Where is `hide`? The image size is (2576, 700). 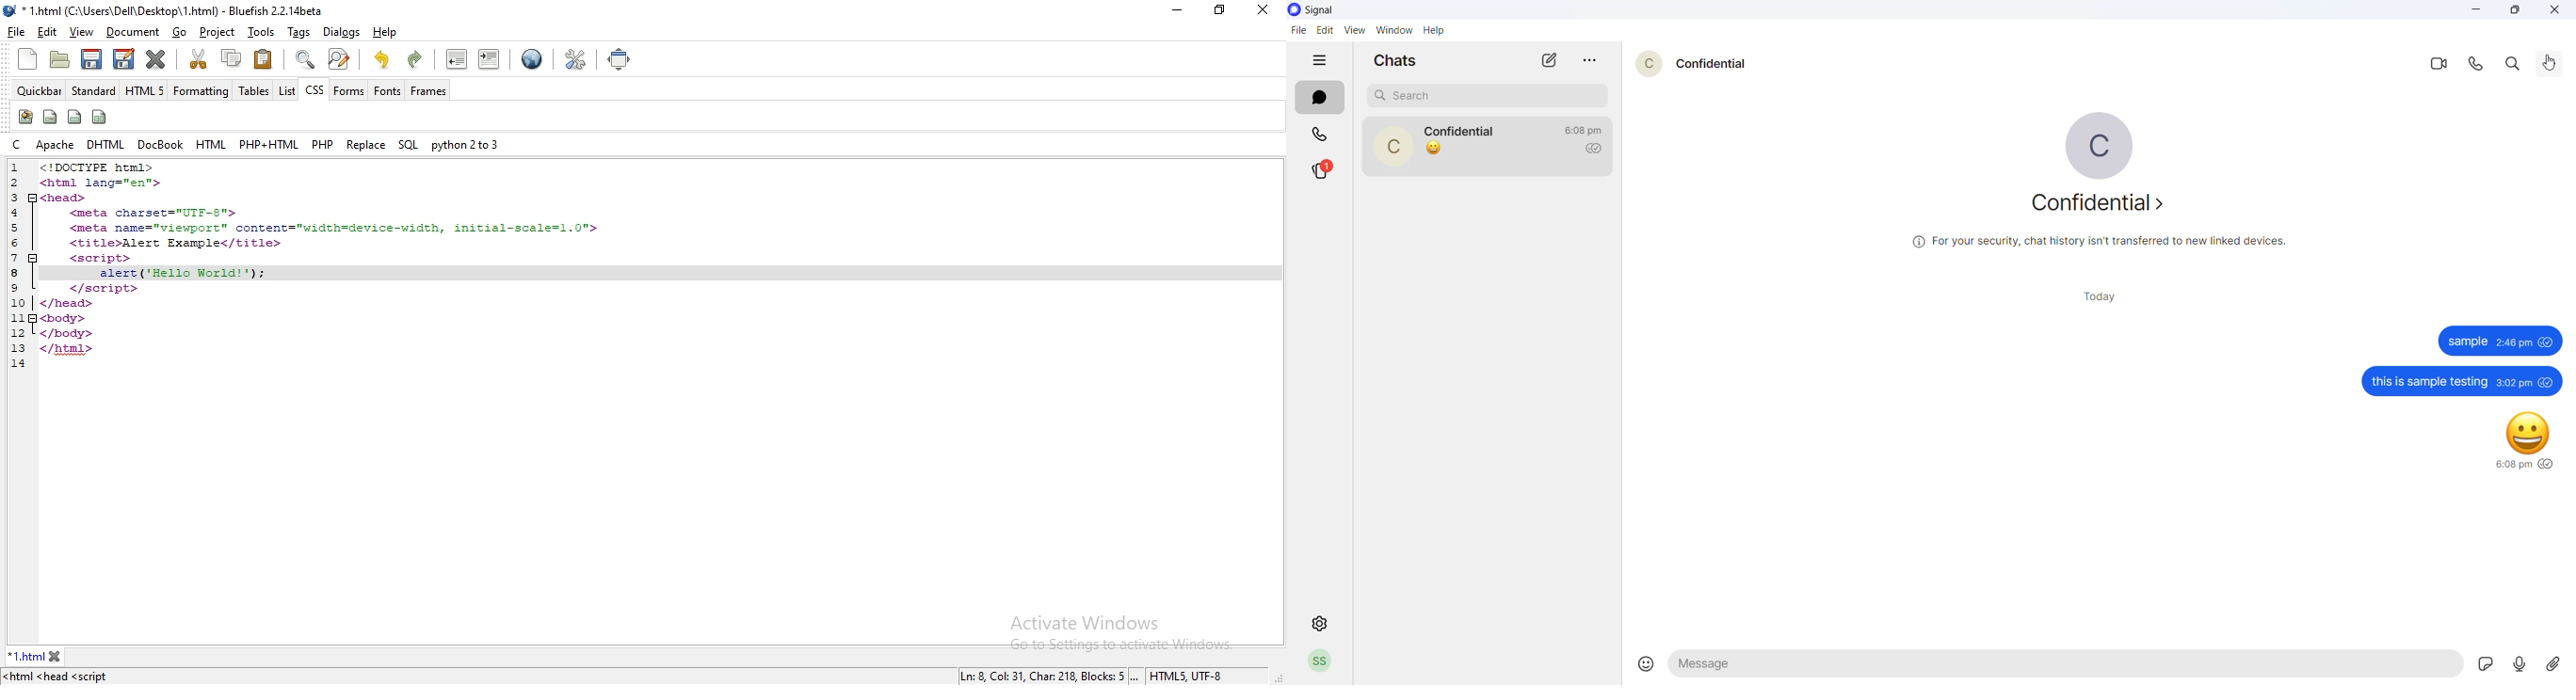
hide is located at coordinates (1319, 58).